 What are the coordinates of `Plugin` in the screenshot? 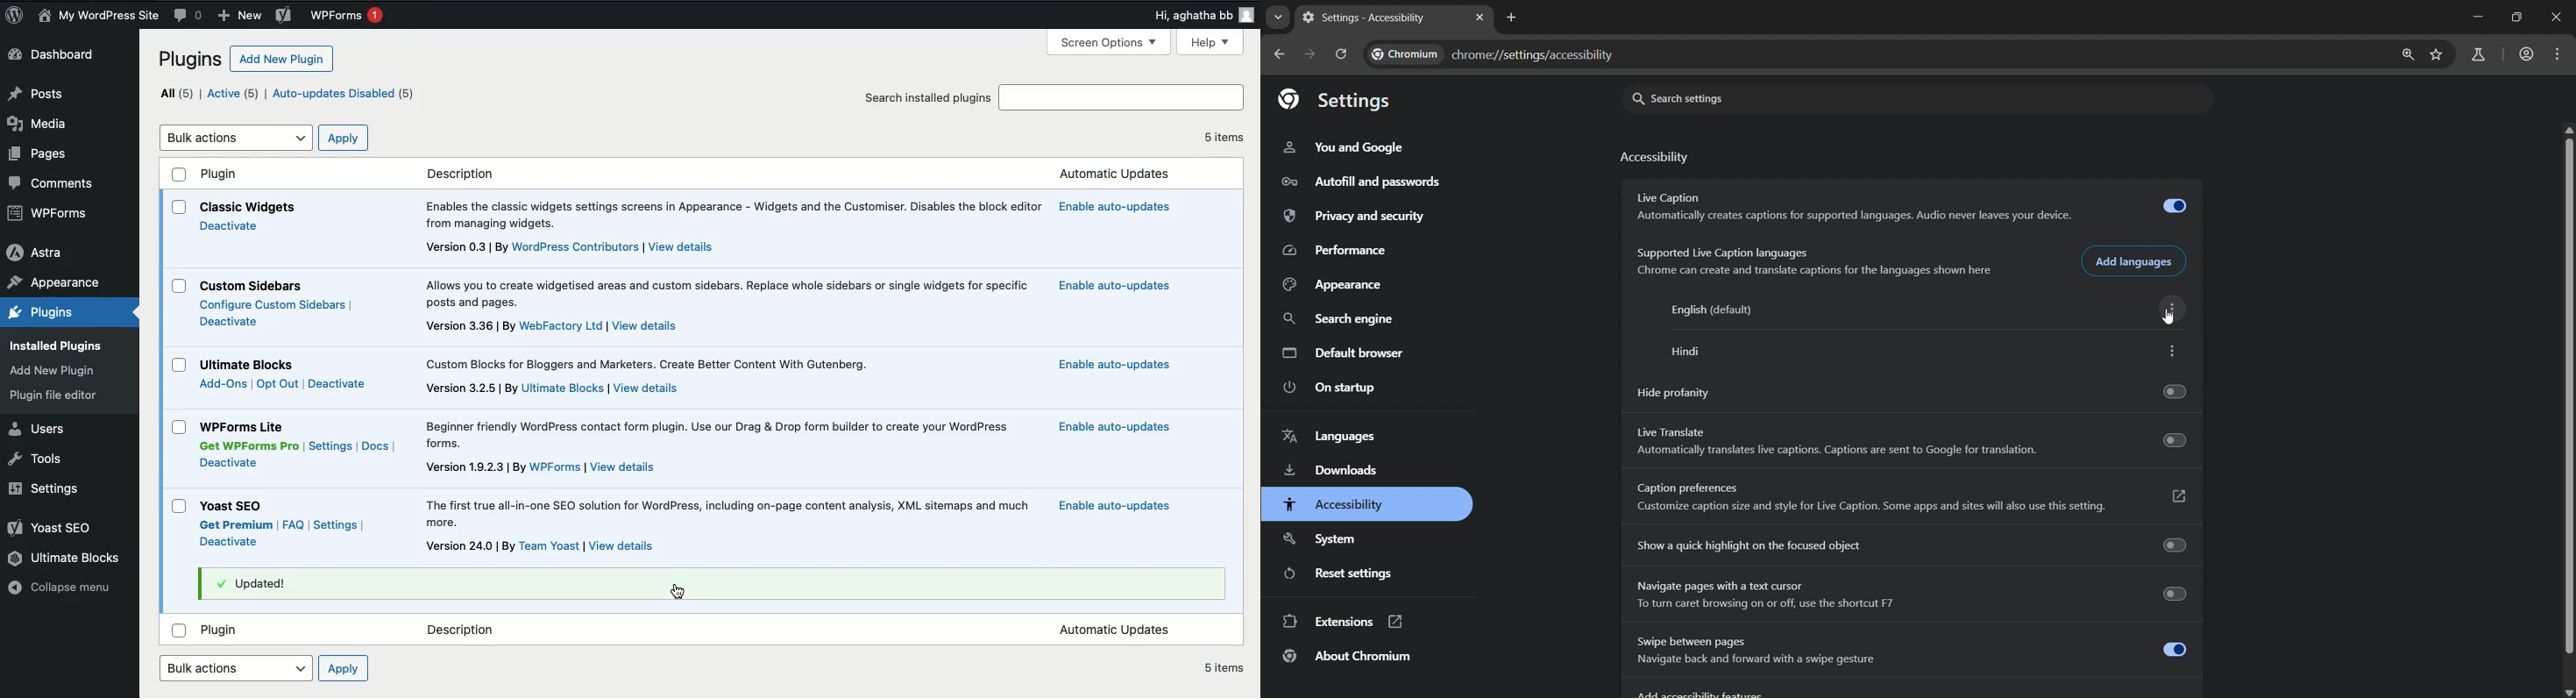 It's located at (252, 287).